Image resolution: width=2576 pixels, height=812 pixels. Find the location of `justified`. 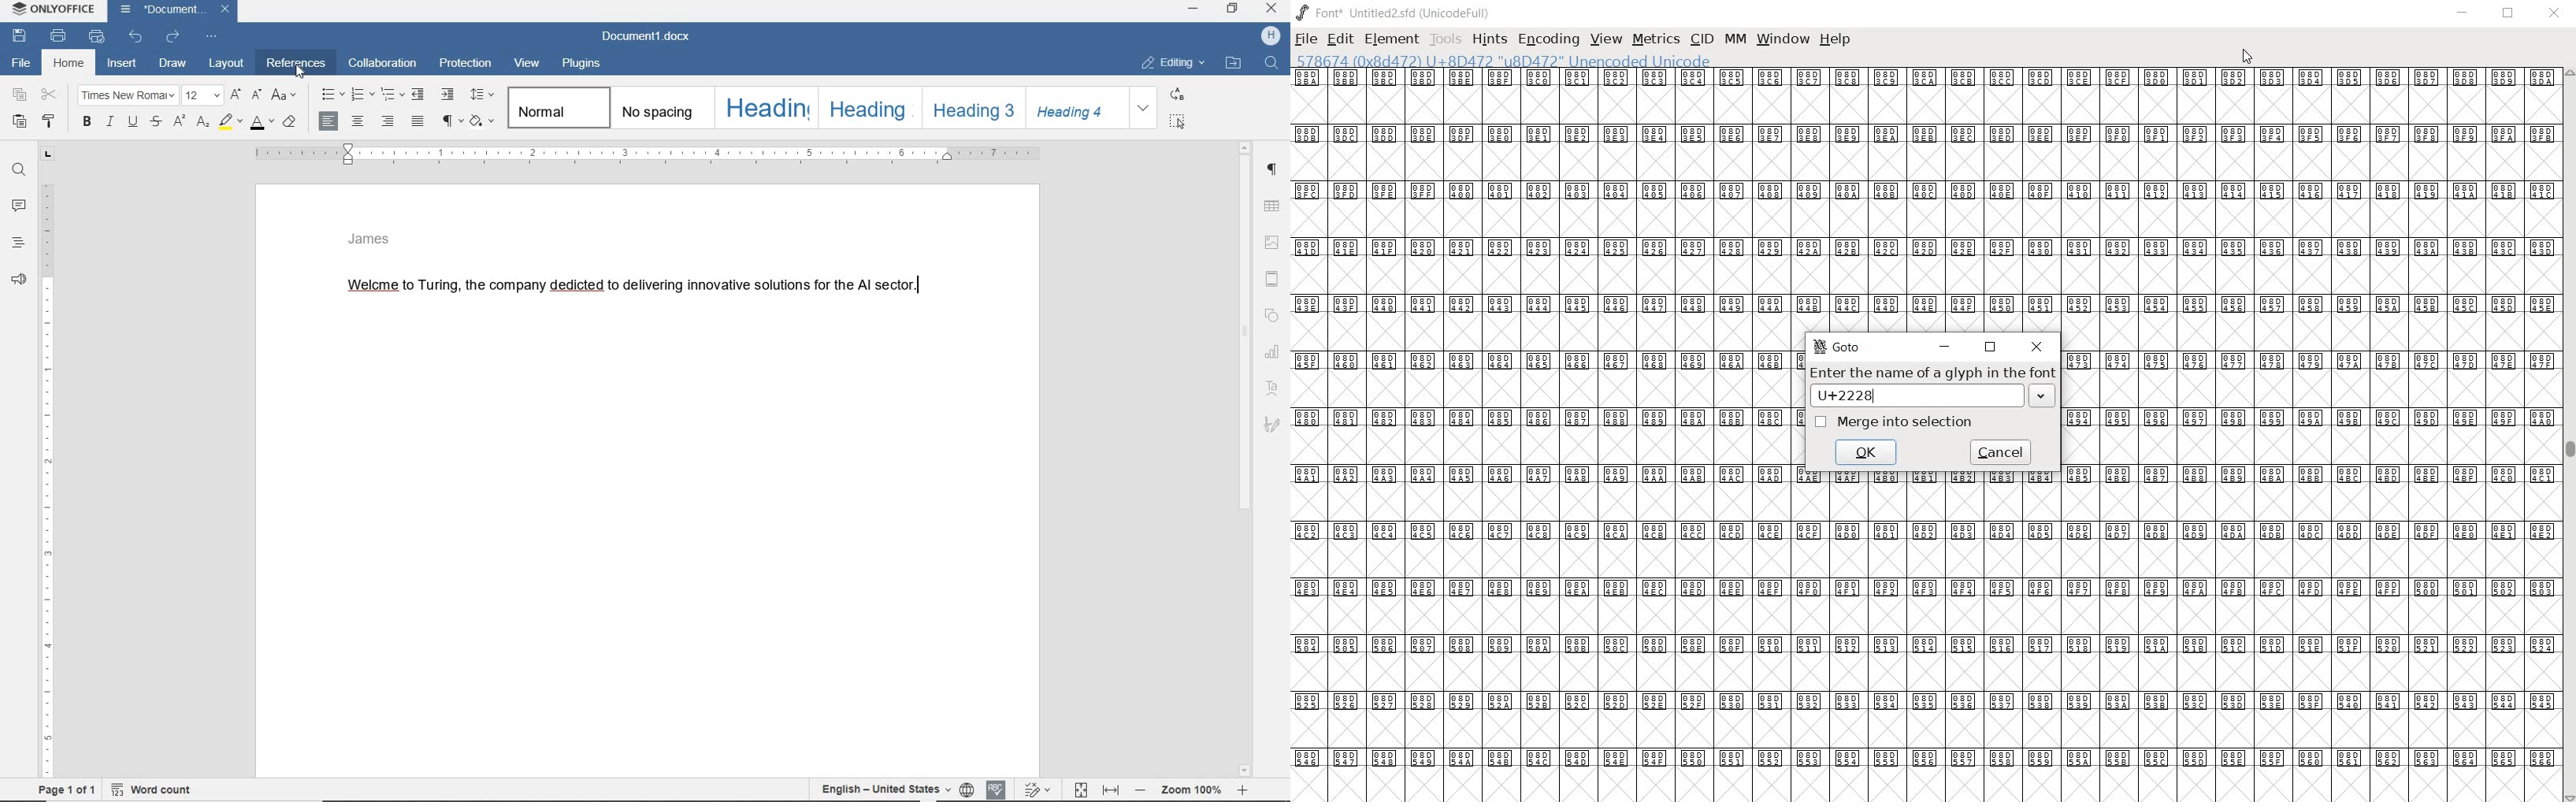

justified is located at coordinates (418, 122).